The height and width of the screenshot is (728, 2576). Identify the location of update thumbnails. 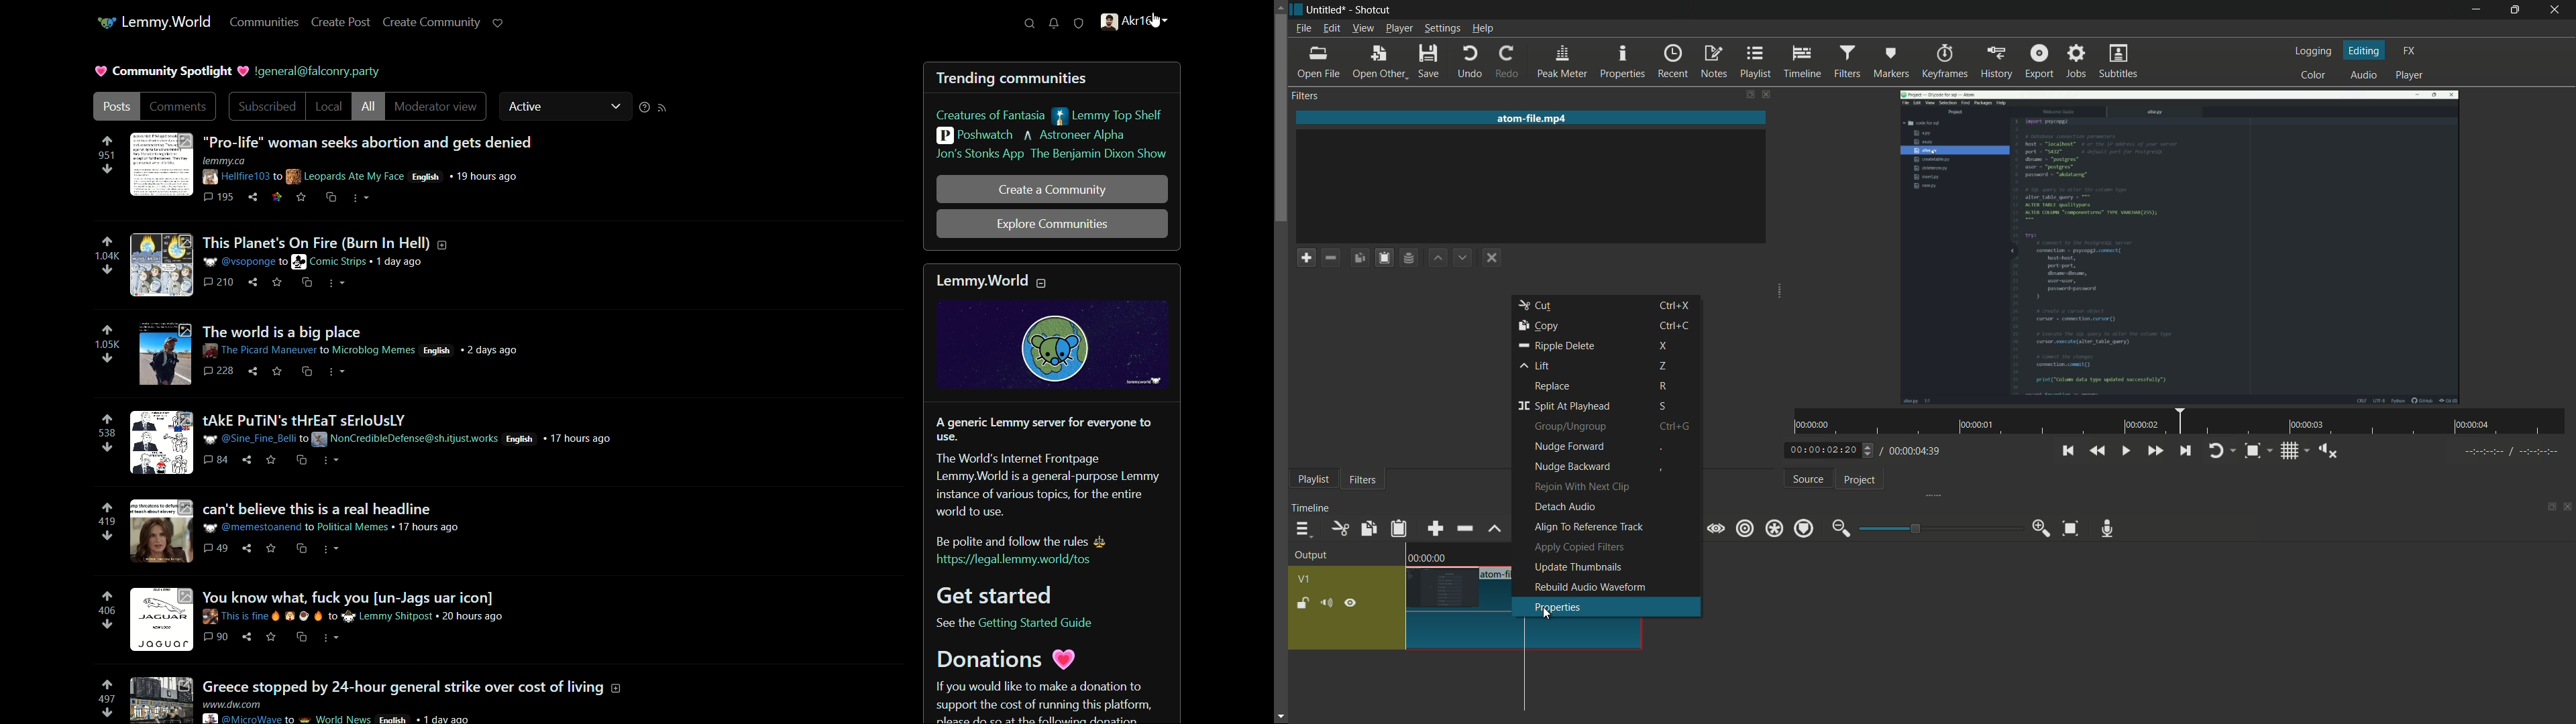
(1578, 566).